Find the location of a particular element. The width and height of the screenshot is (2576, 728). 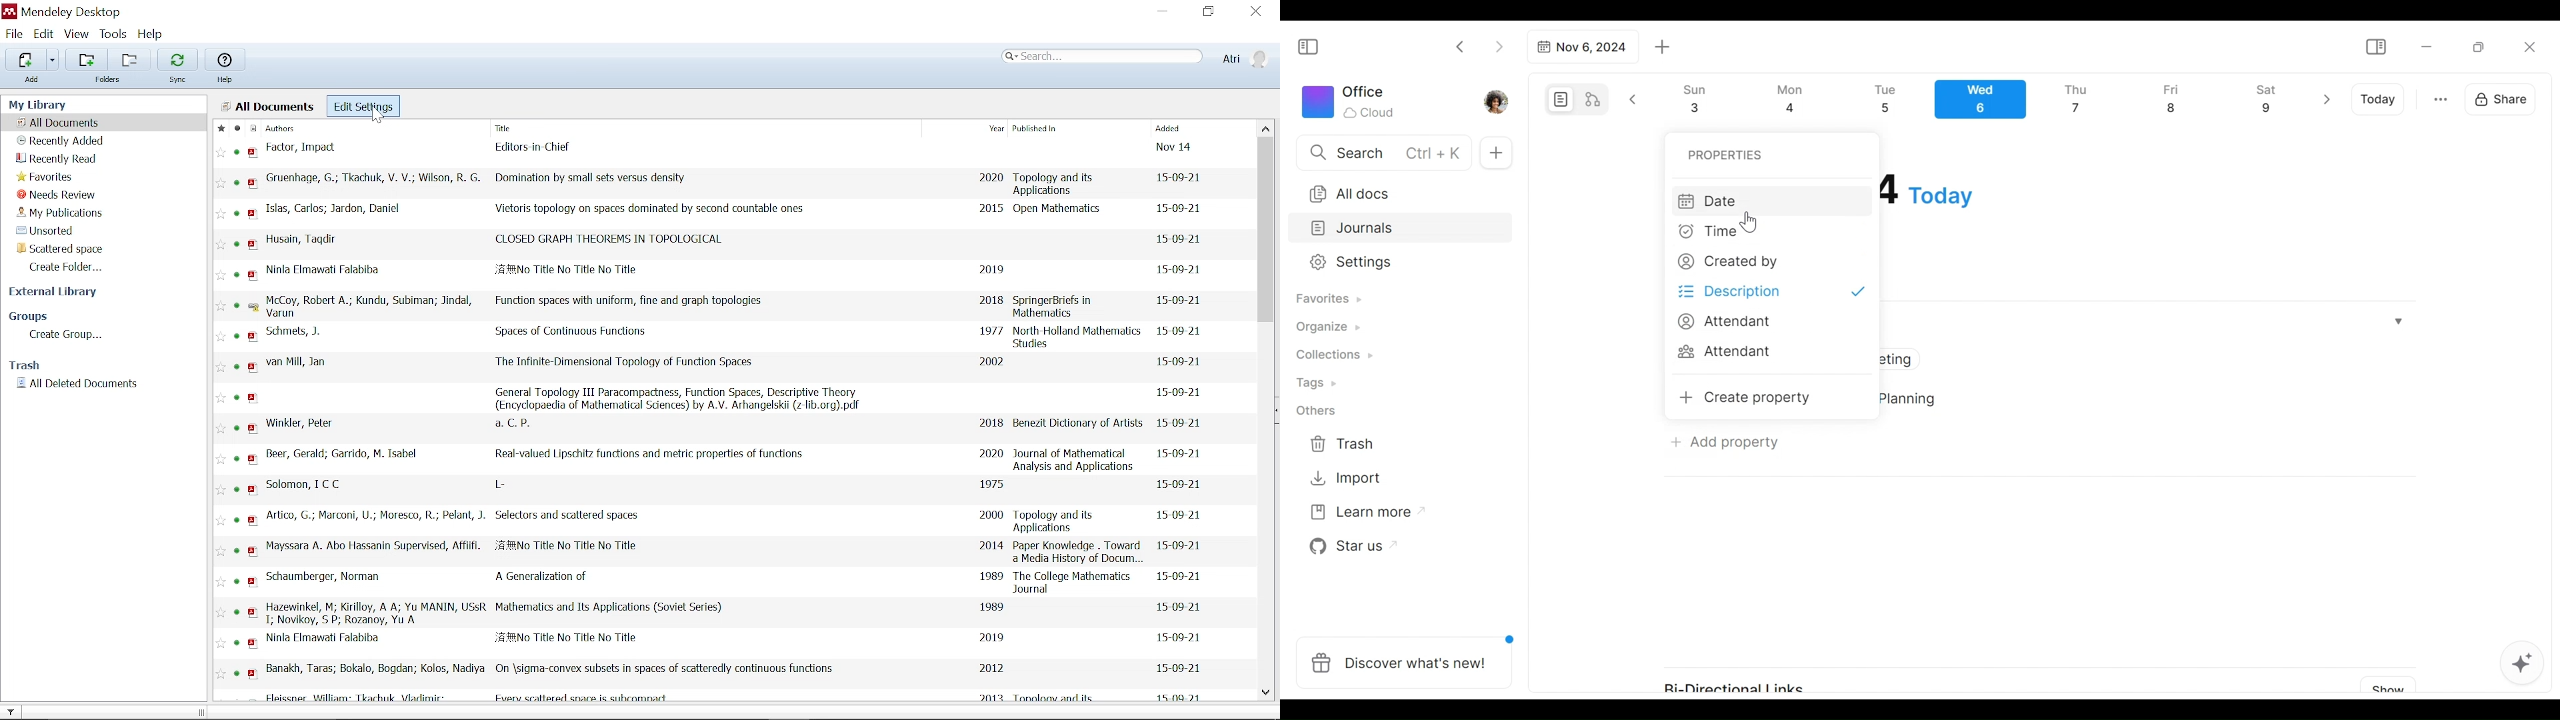

Search is located at coordinates (1382, 152).